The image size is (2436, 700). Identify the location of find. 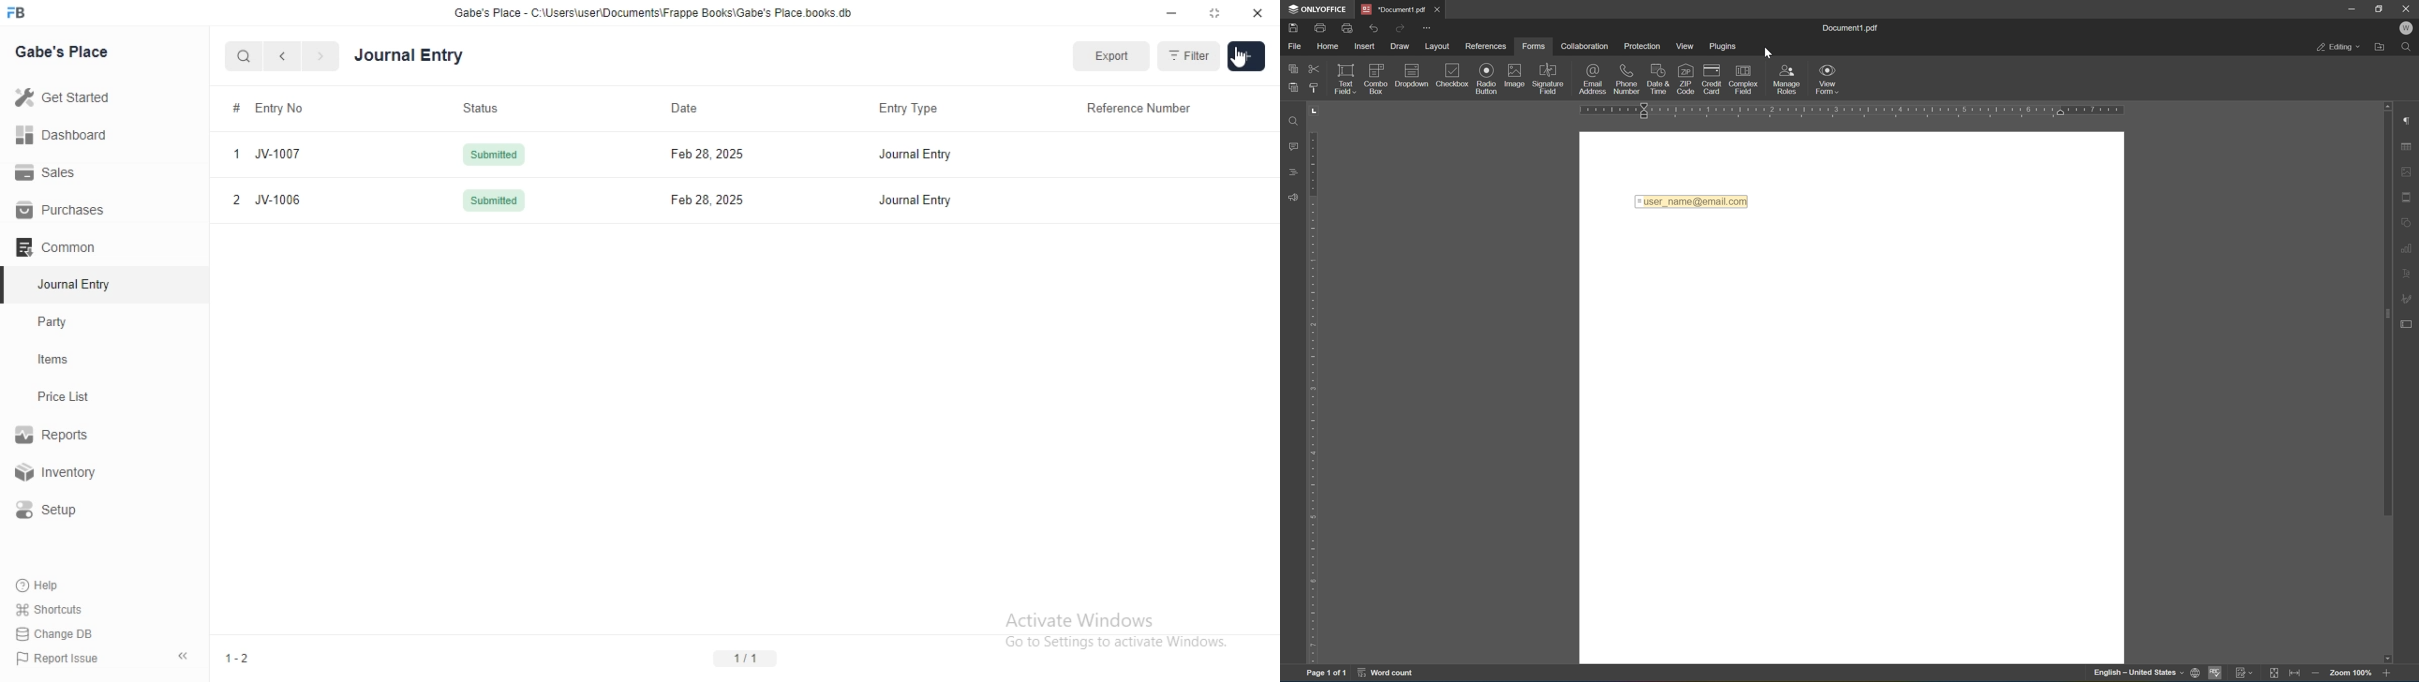
(1294, 121).